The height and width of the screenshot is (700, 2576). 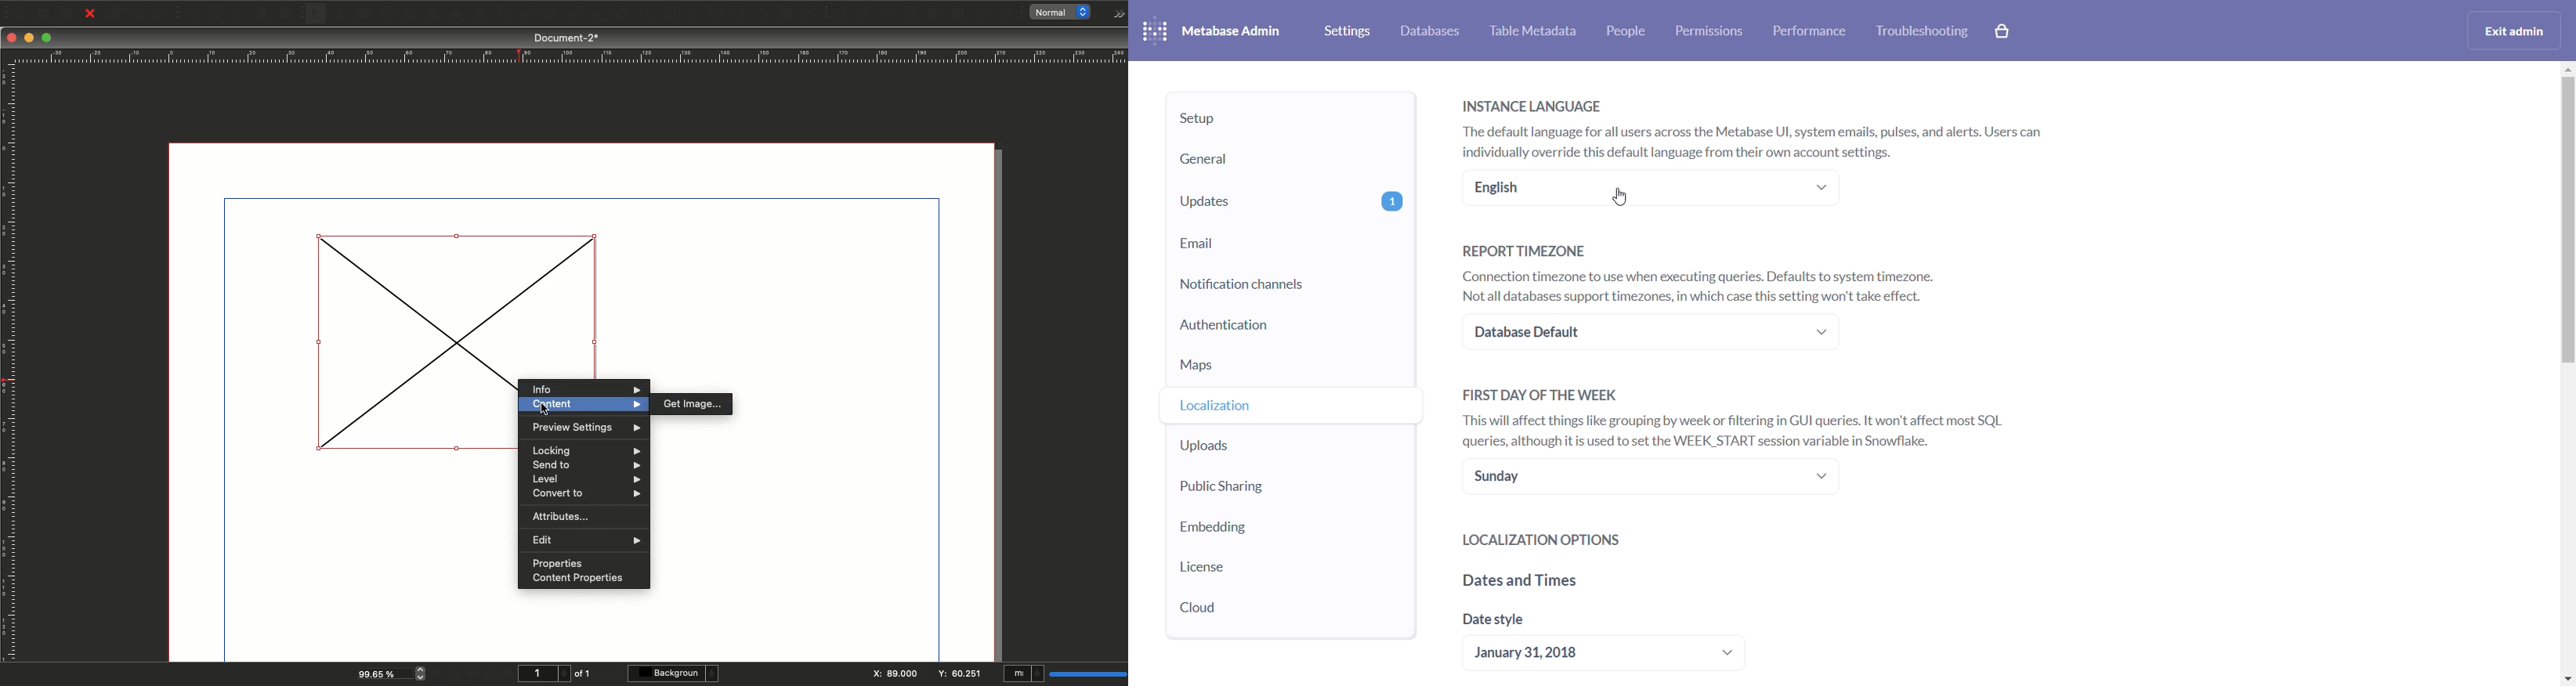 I want to click on databases, so click(x=1428, y=30).